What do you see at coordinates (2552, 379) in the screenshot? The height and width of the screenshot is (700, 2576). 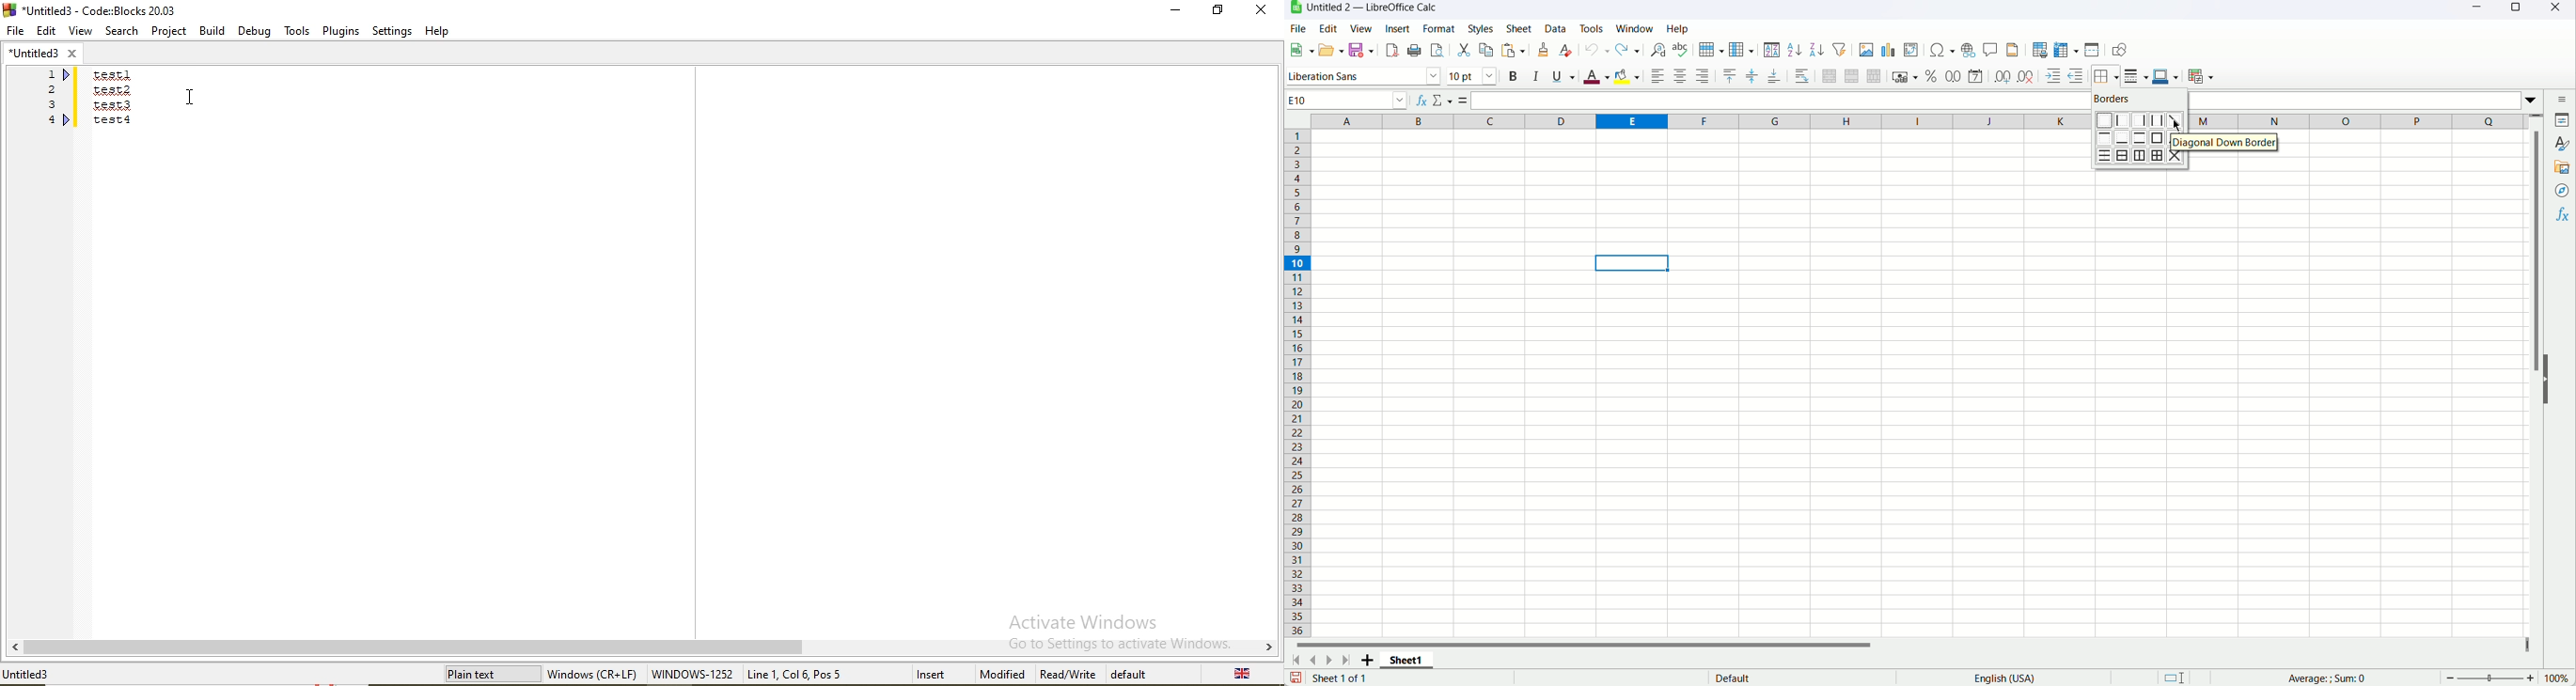 I see `Hide` at bounding box center [2552, 379].